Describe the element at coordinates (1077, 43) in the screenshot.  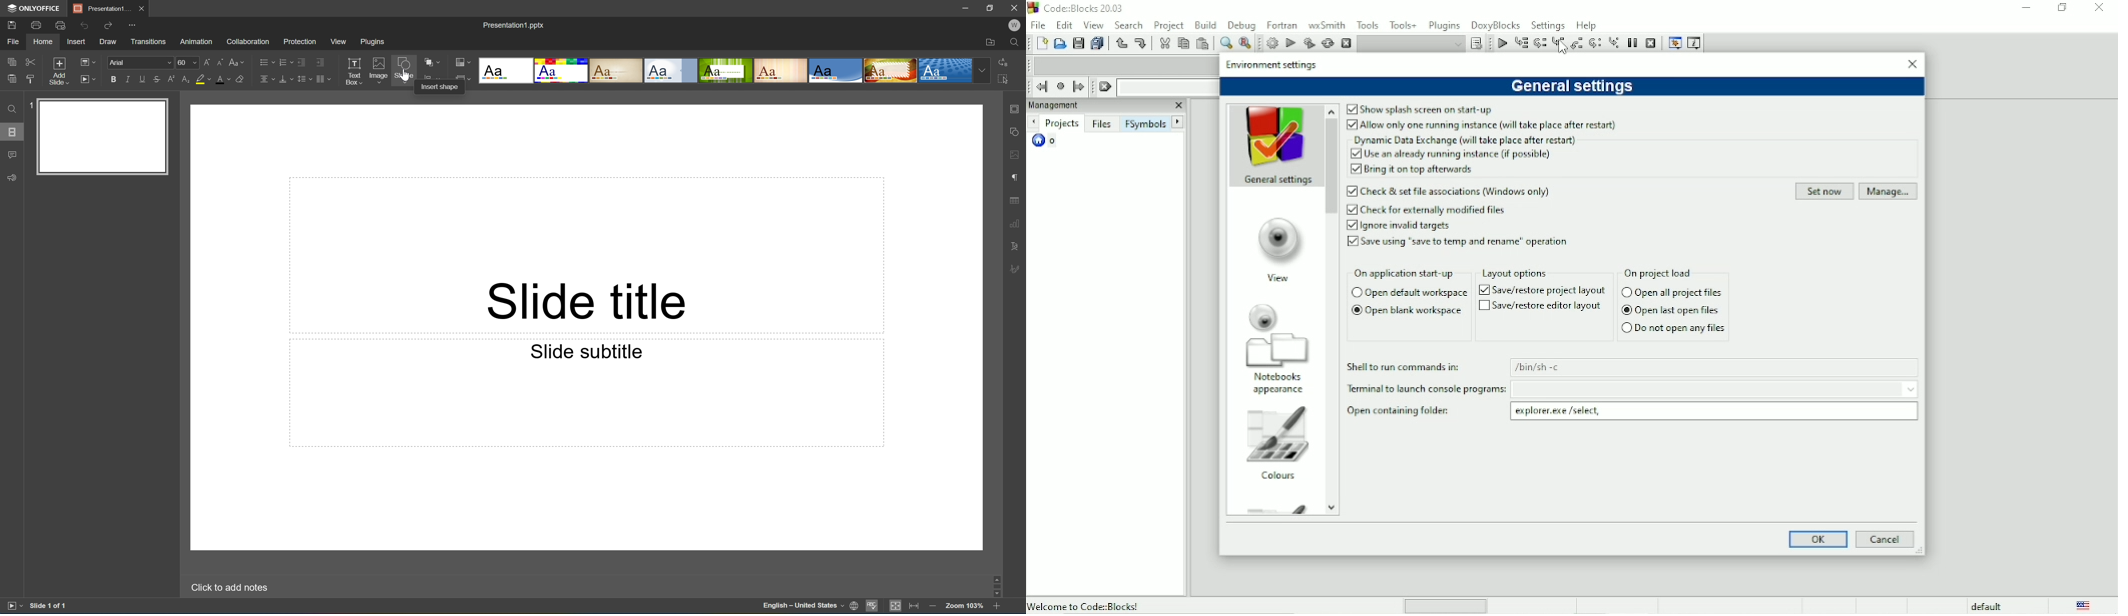
I see `Save` at that location.